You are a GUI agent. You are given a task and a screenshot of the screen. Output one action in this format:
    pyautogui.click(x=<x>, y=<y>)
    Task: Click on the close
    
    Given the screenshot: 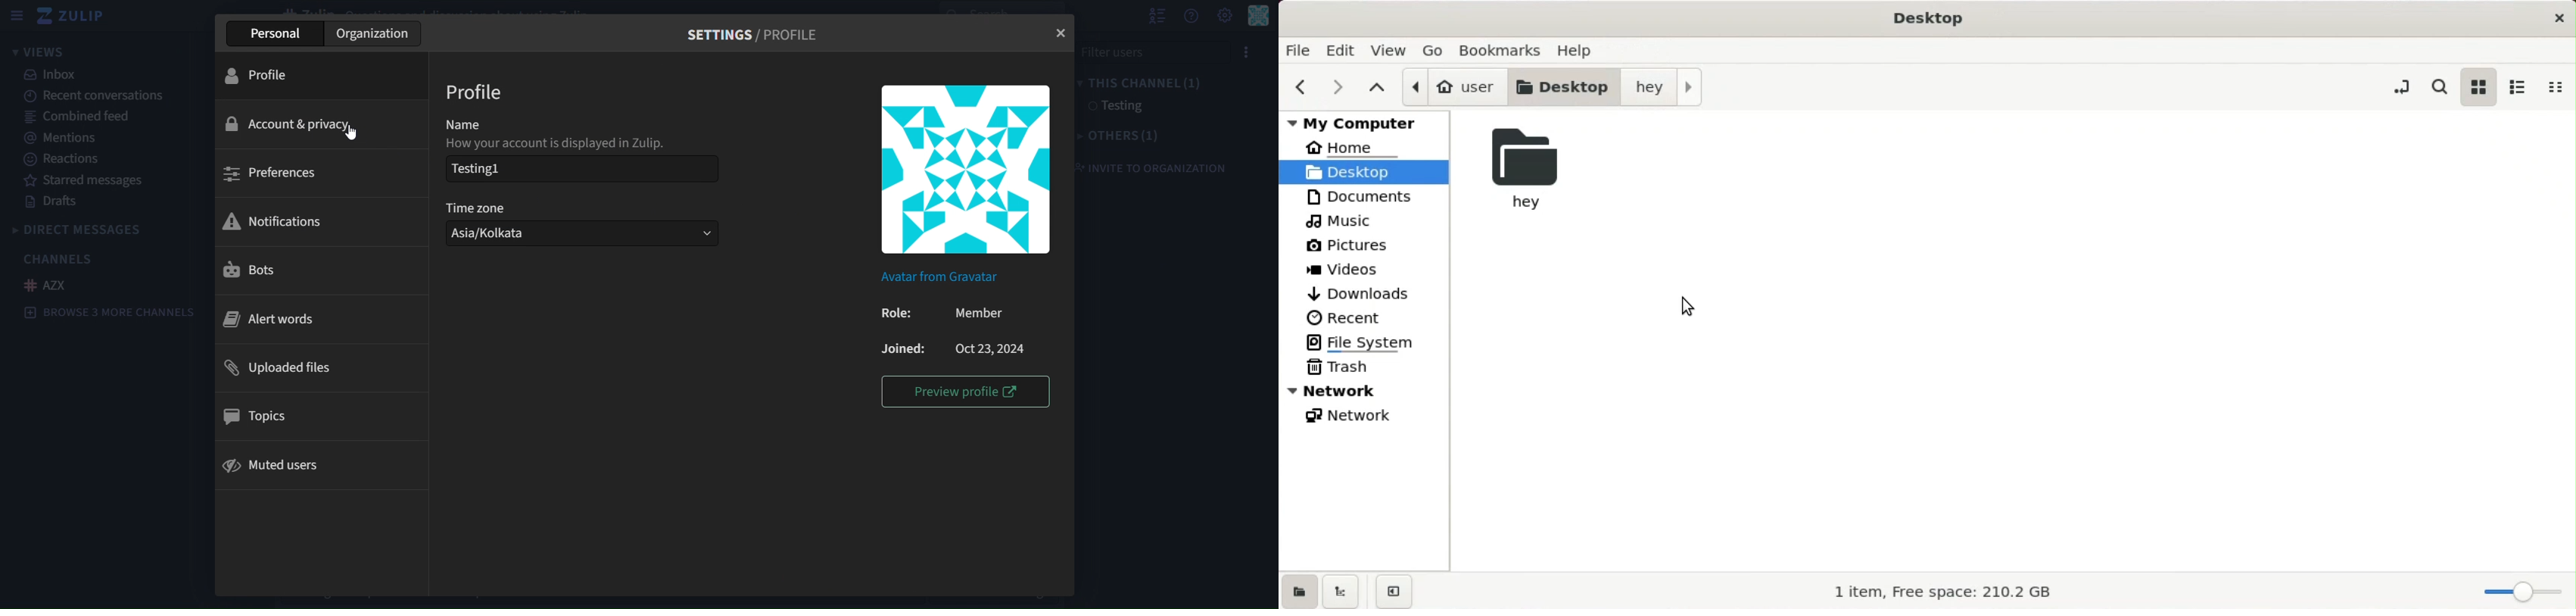 What is the action you would take?
    pyautogui.click(x=1063, y=32)
    